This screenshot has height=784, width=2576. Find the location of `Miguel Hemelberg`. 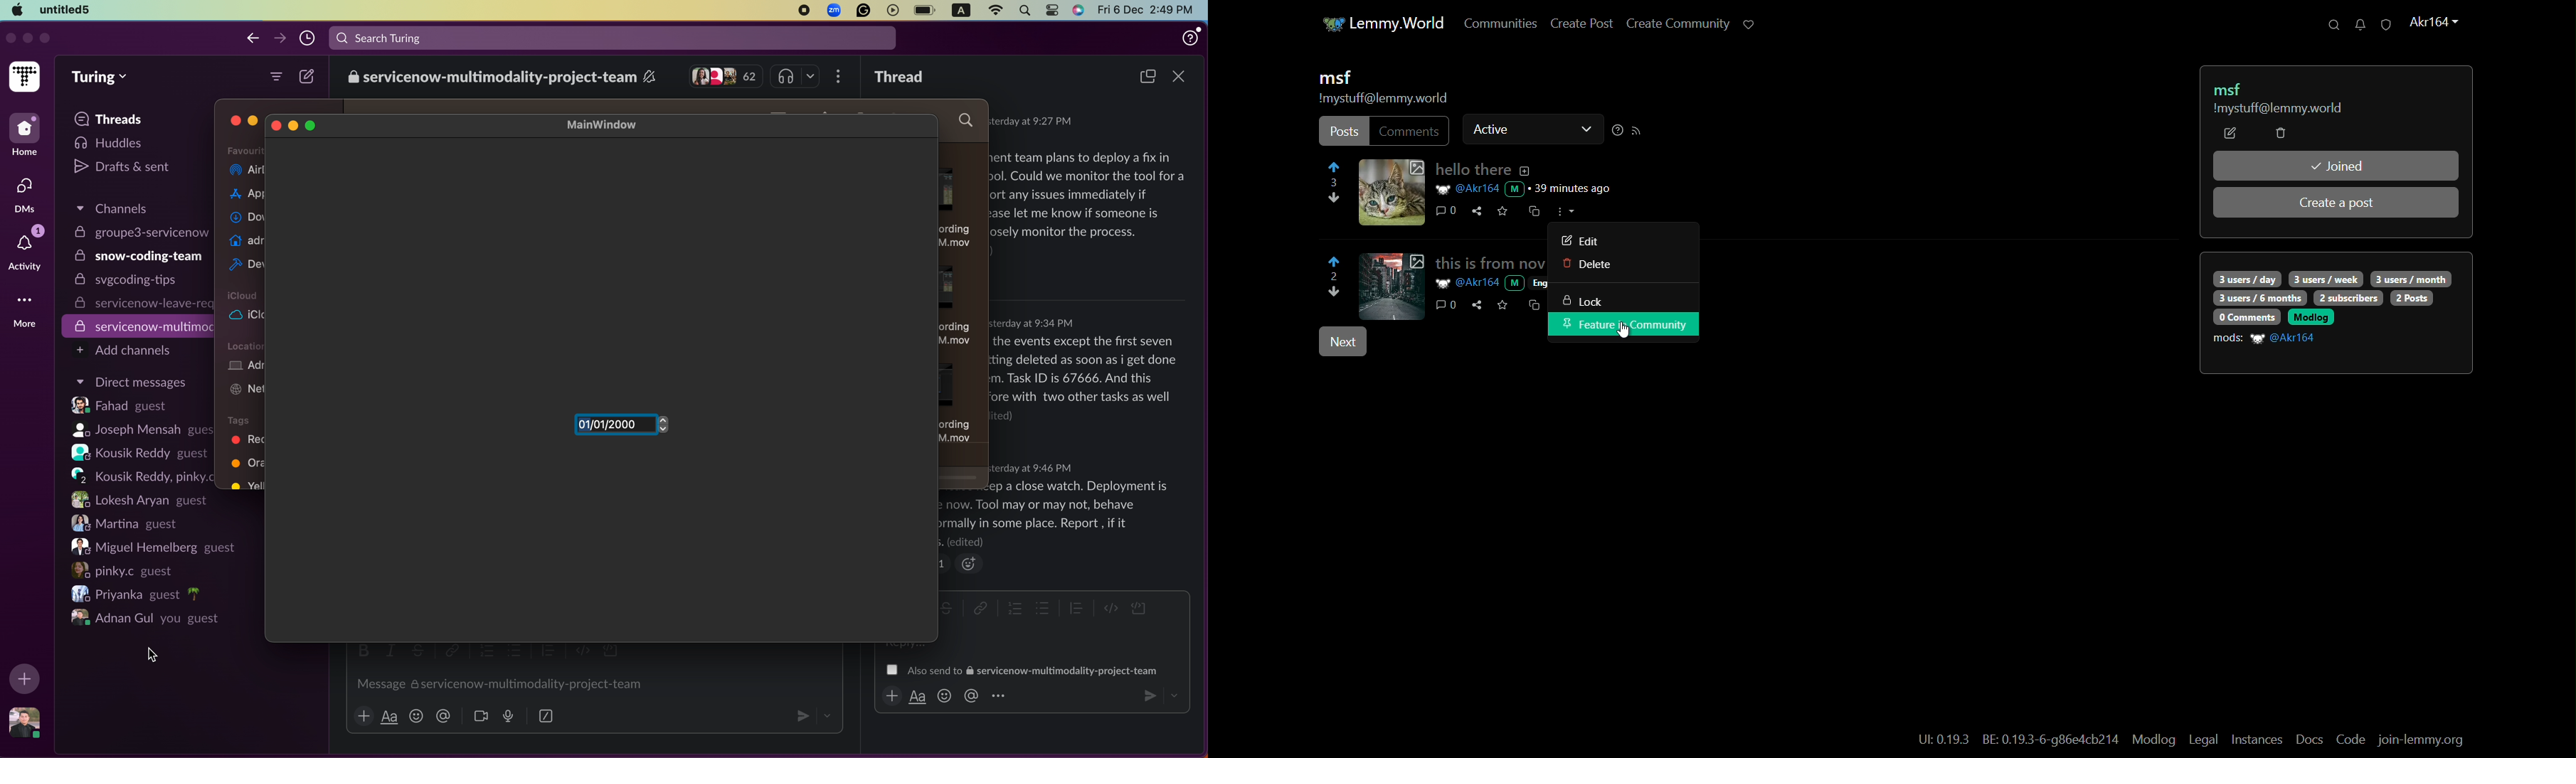

Miguel Hemelberg is located at coordinates (155, 546).